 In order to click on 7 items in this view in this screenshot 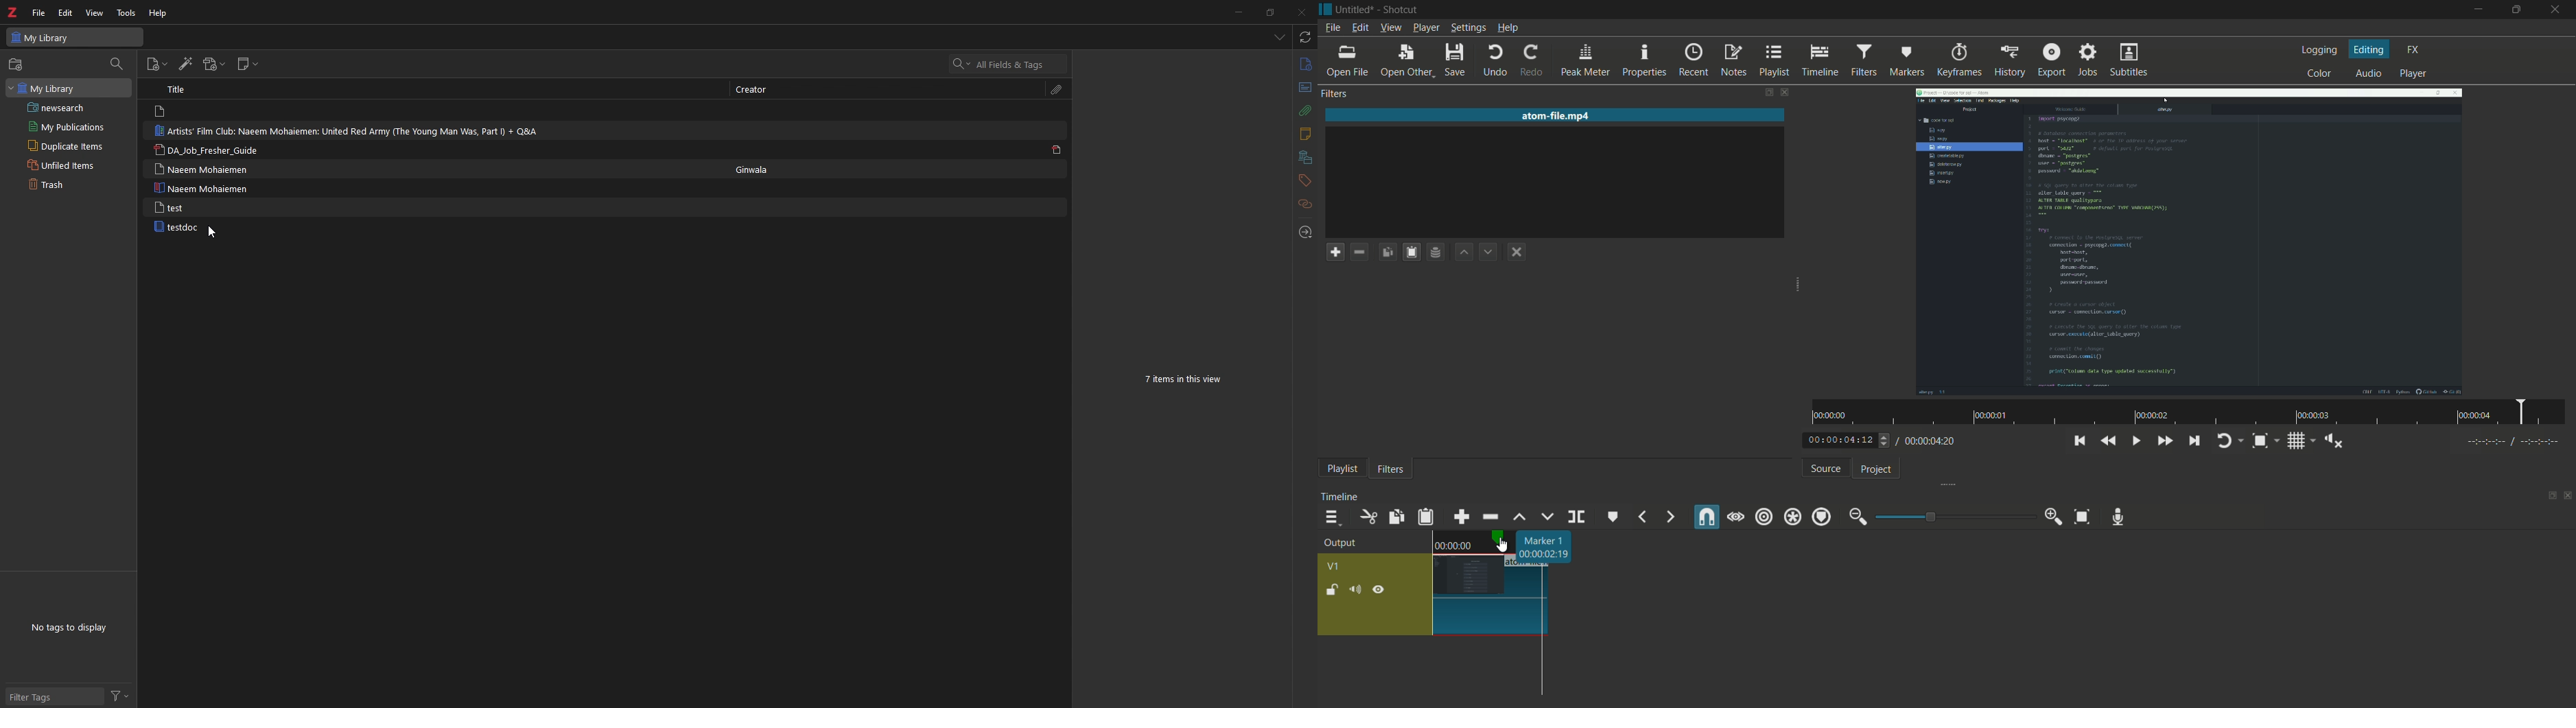, I will do `click(1173, 378)`.